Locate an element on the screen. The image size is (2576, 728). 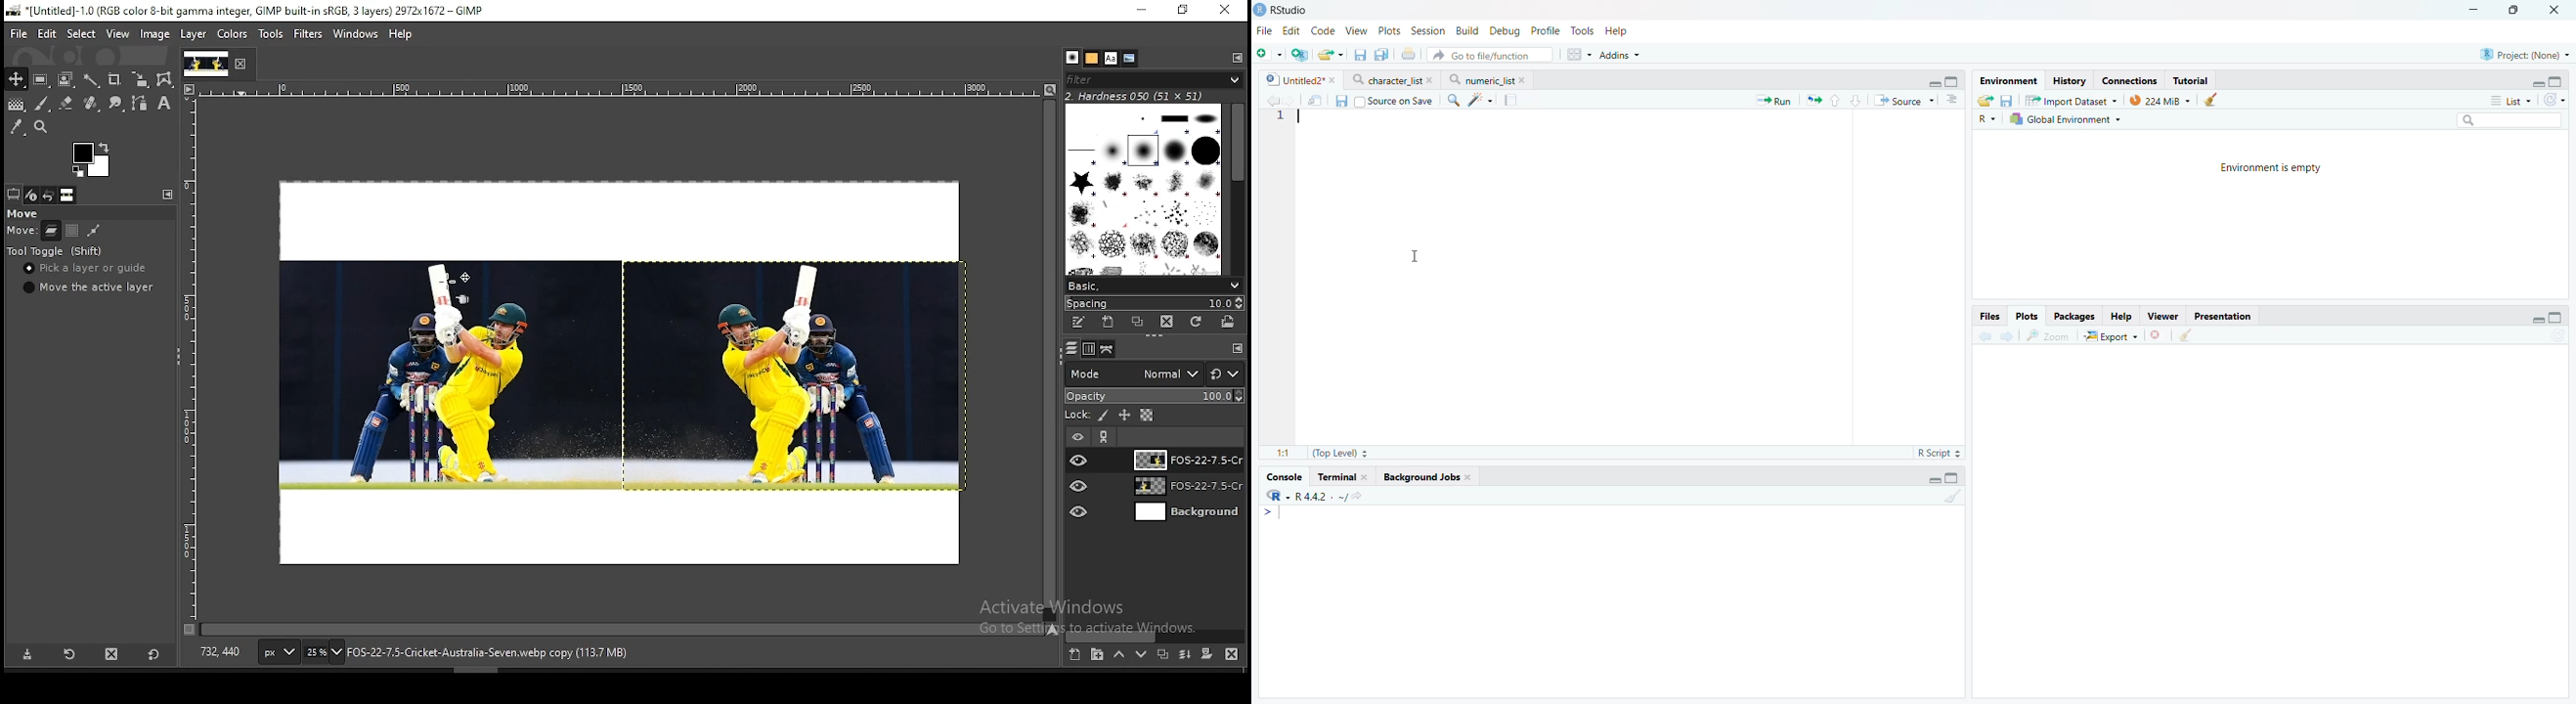
History is located at coordinates (2070, 79).